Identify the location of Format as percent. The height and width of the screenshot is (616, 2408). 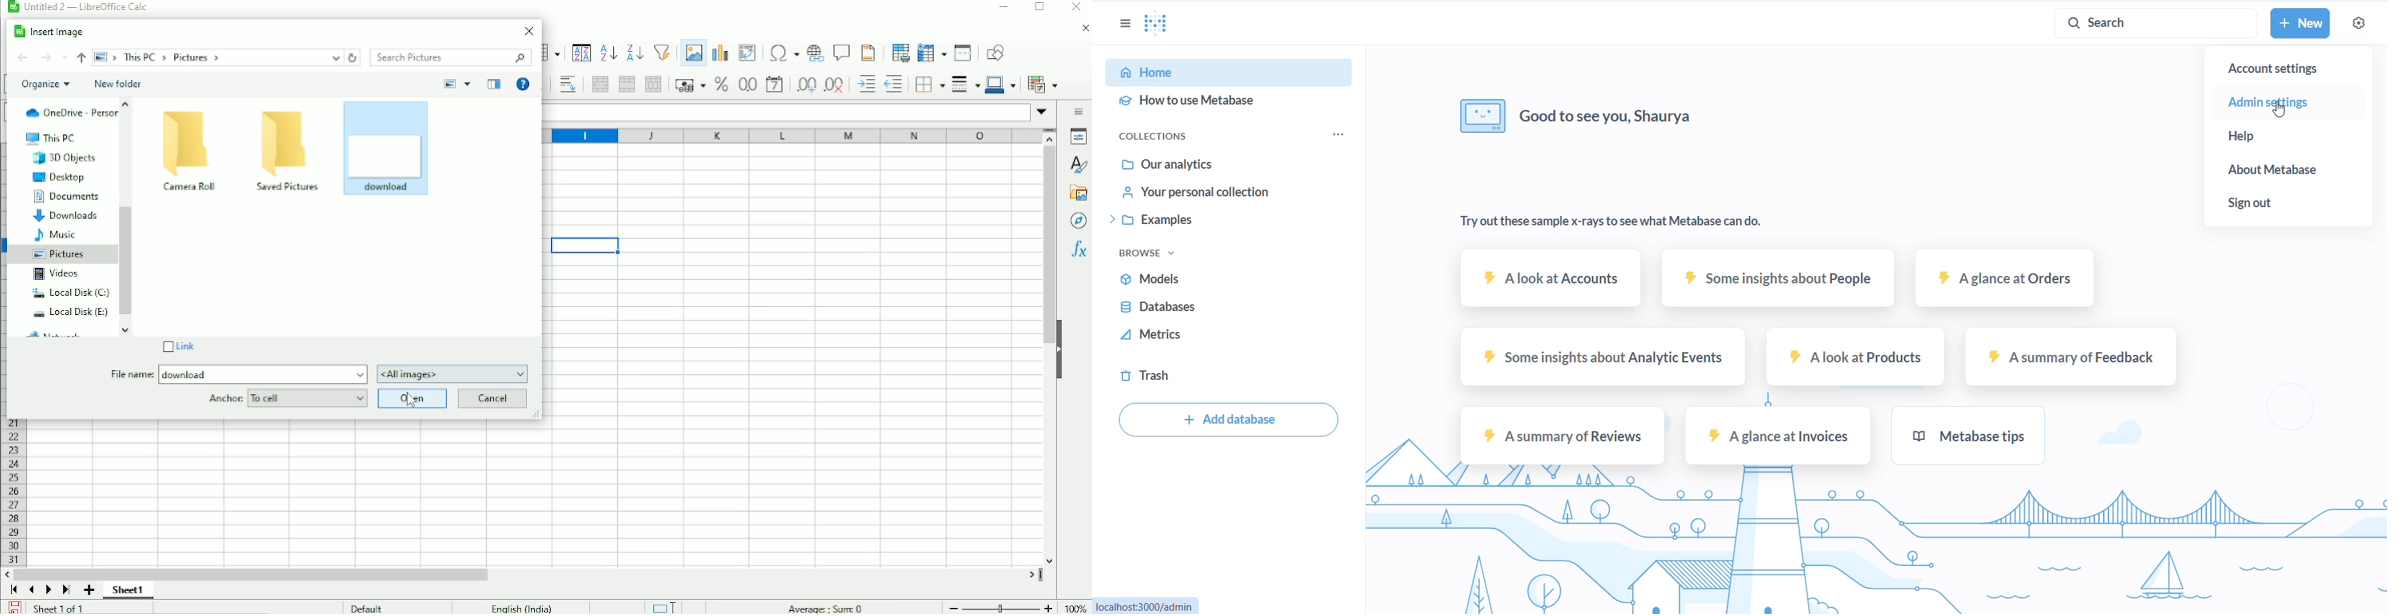
(719, 85).